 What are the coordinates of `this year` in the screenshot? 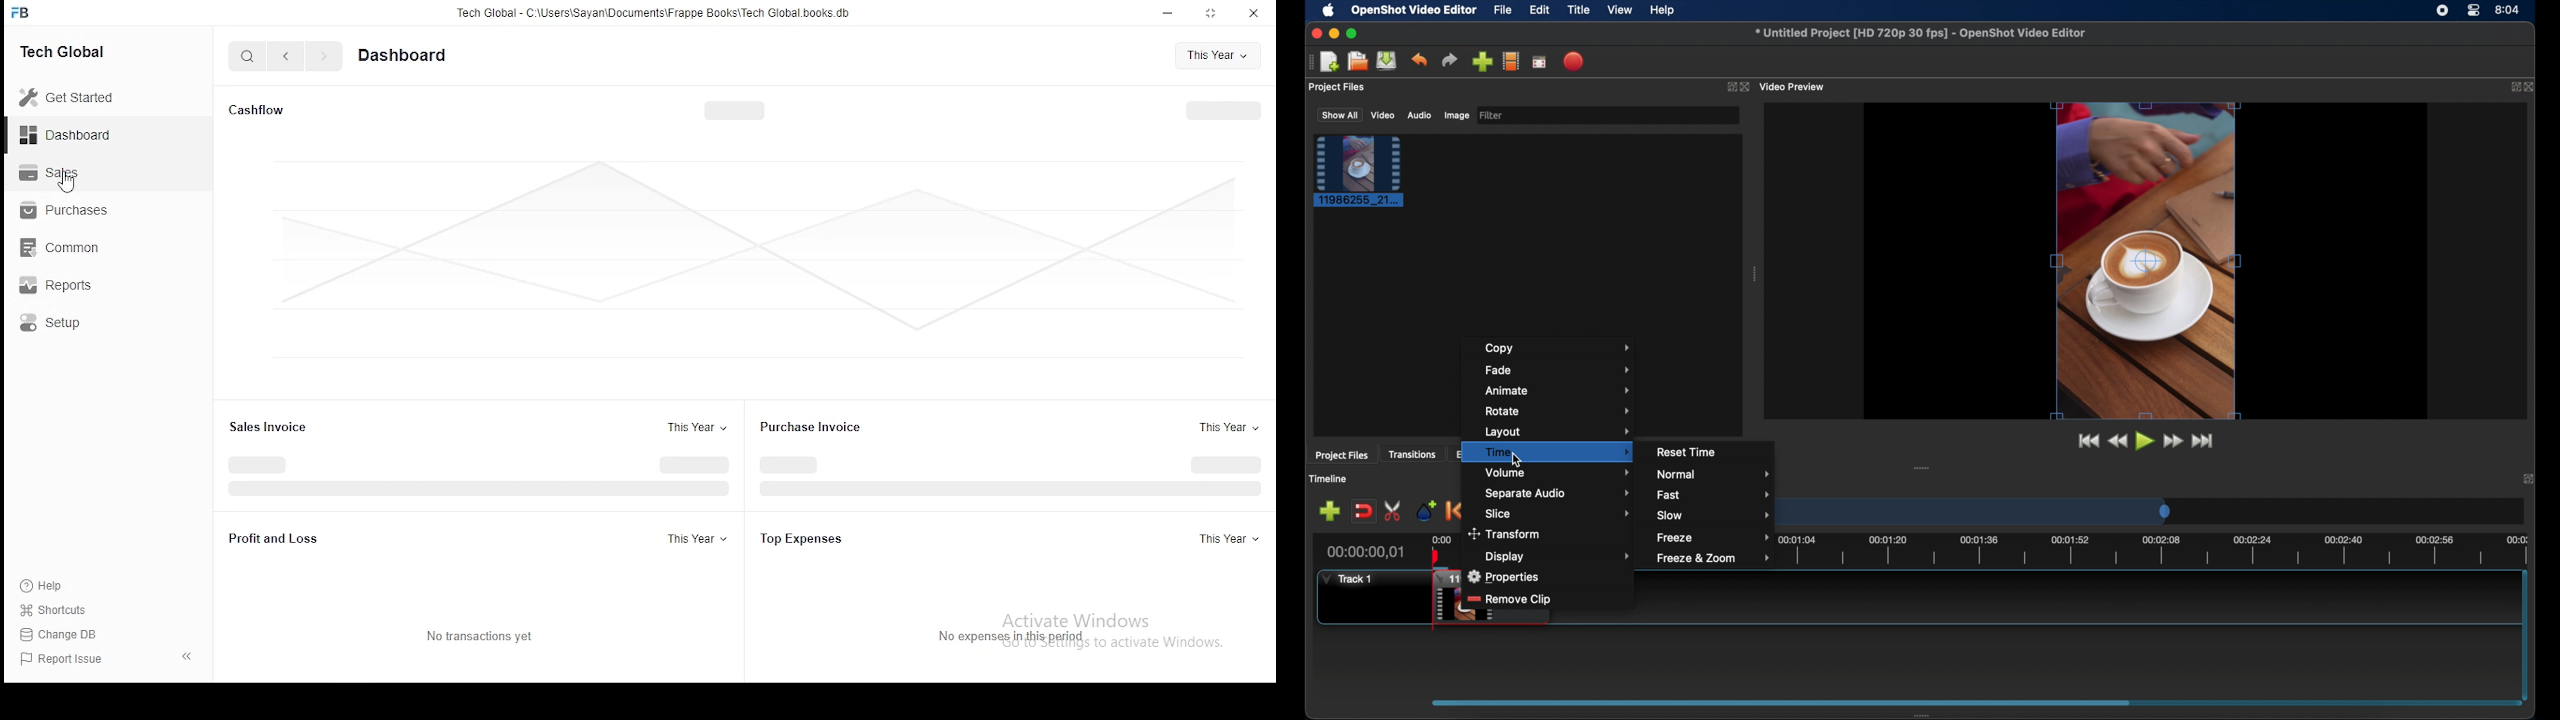 It's located at (694, 540).